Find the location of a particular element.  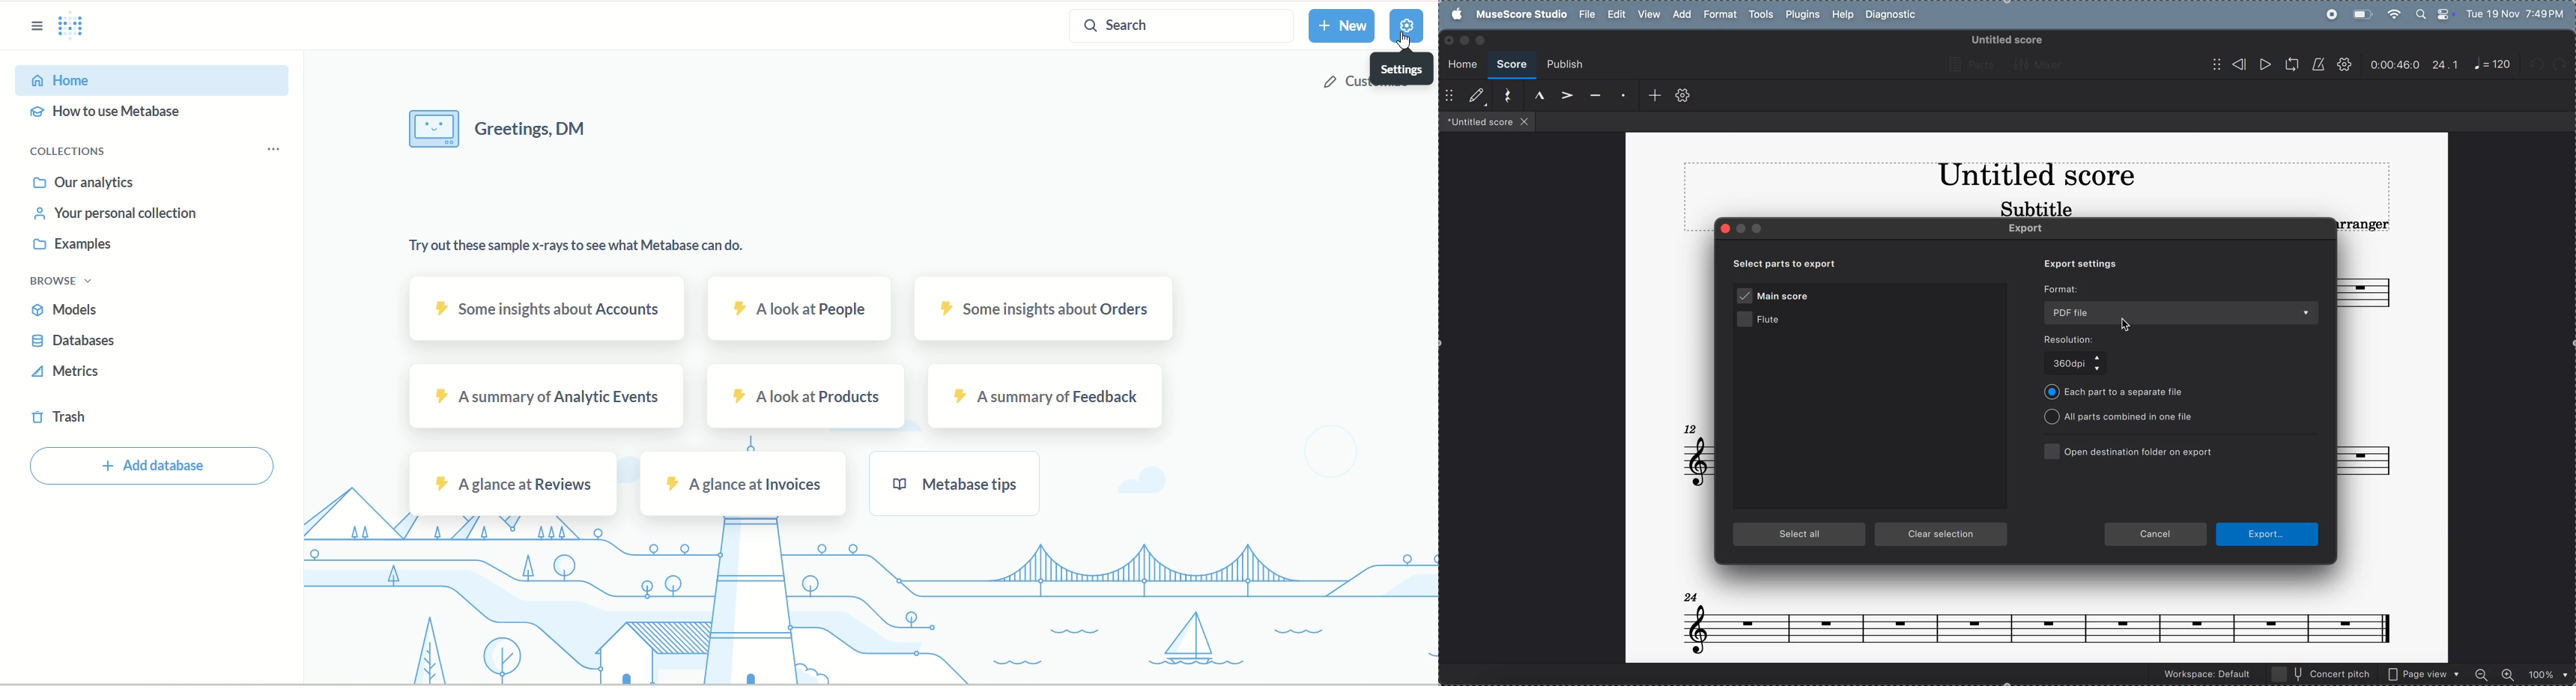

apple menu is located at coordinates (1453, 14).